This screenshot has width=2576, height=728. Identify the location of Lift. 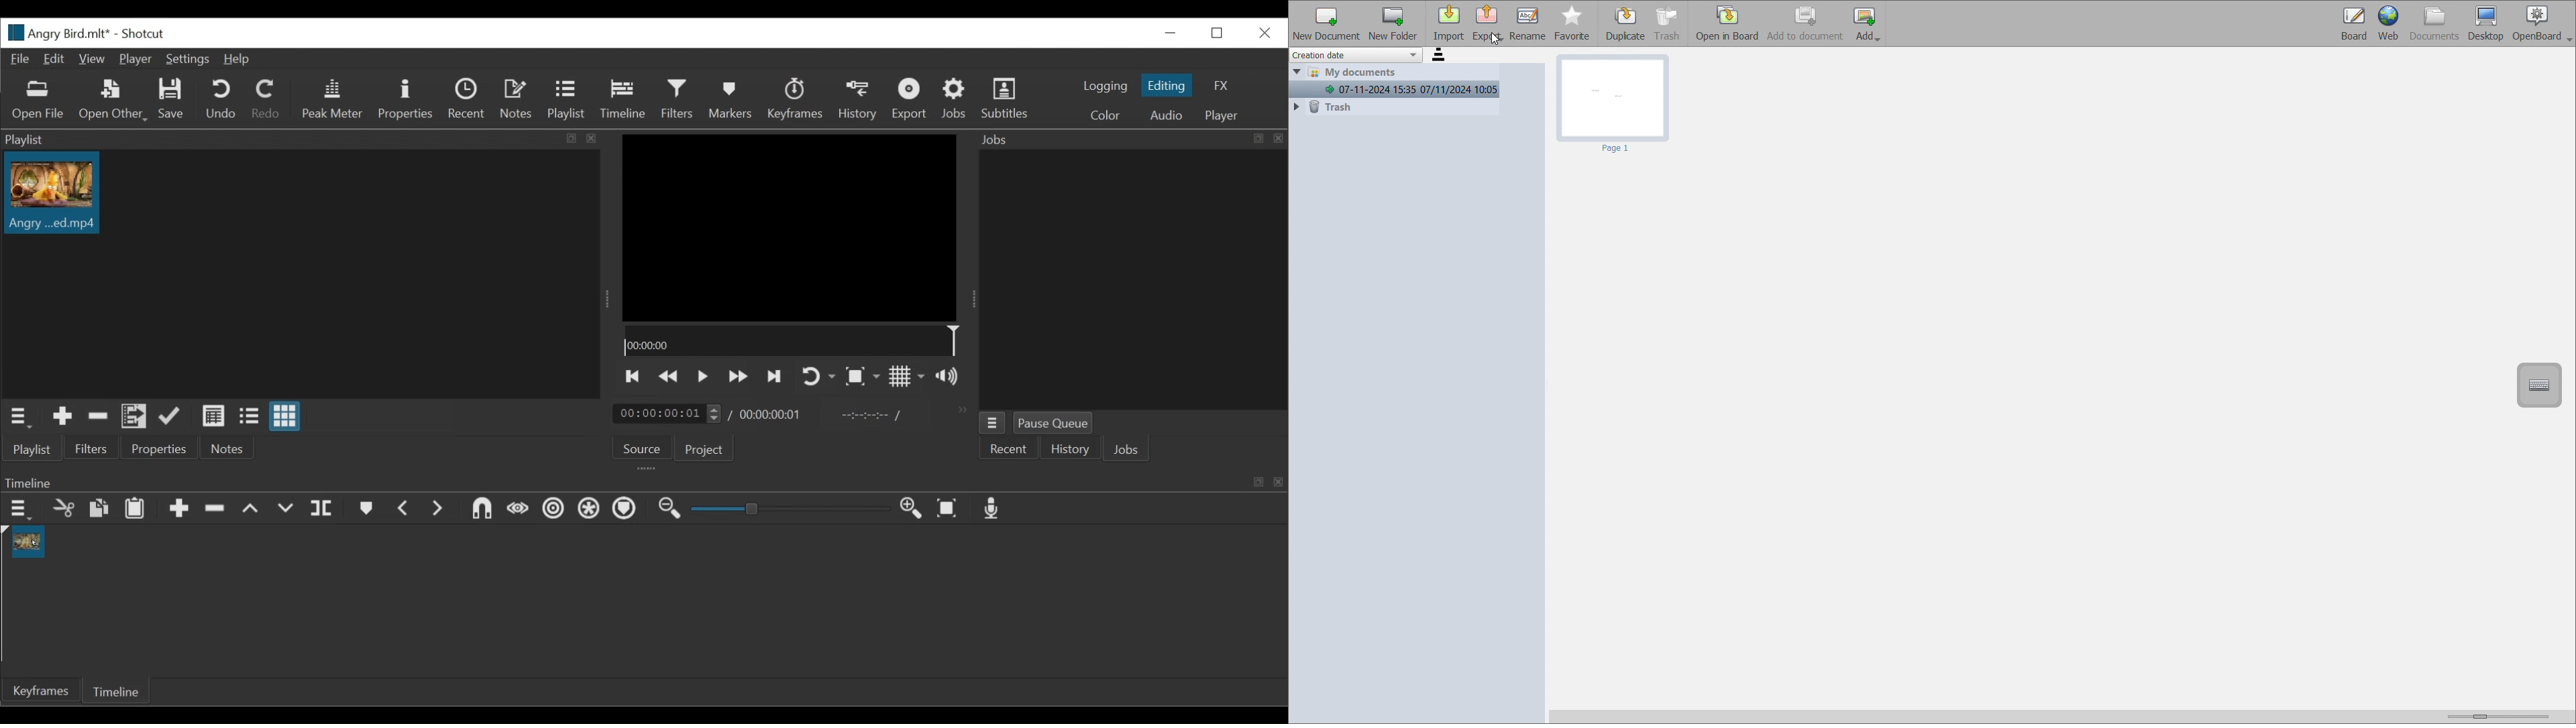
(252, 509).